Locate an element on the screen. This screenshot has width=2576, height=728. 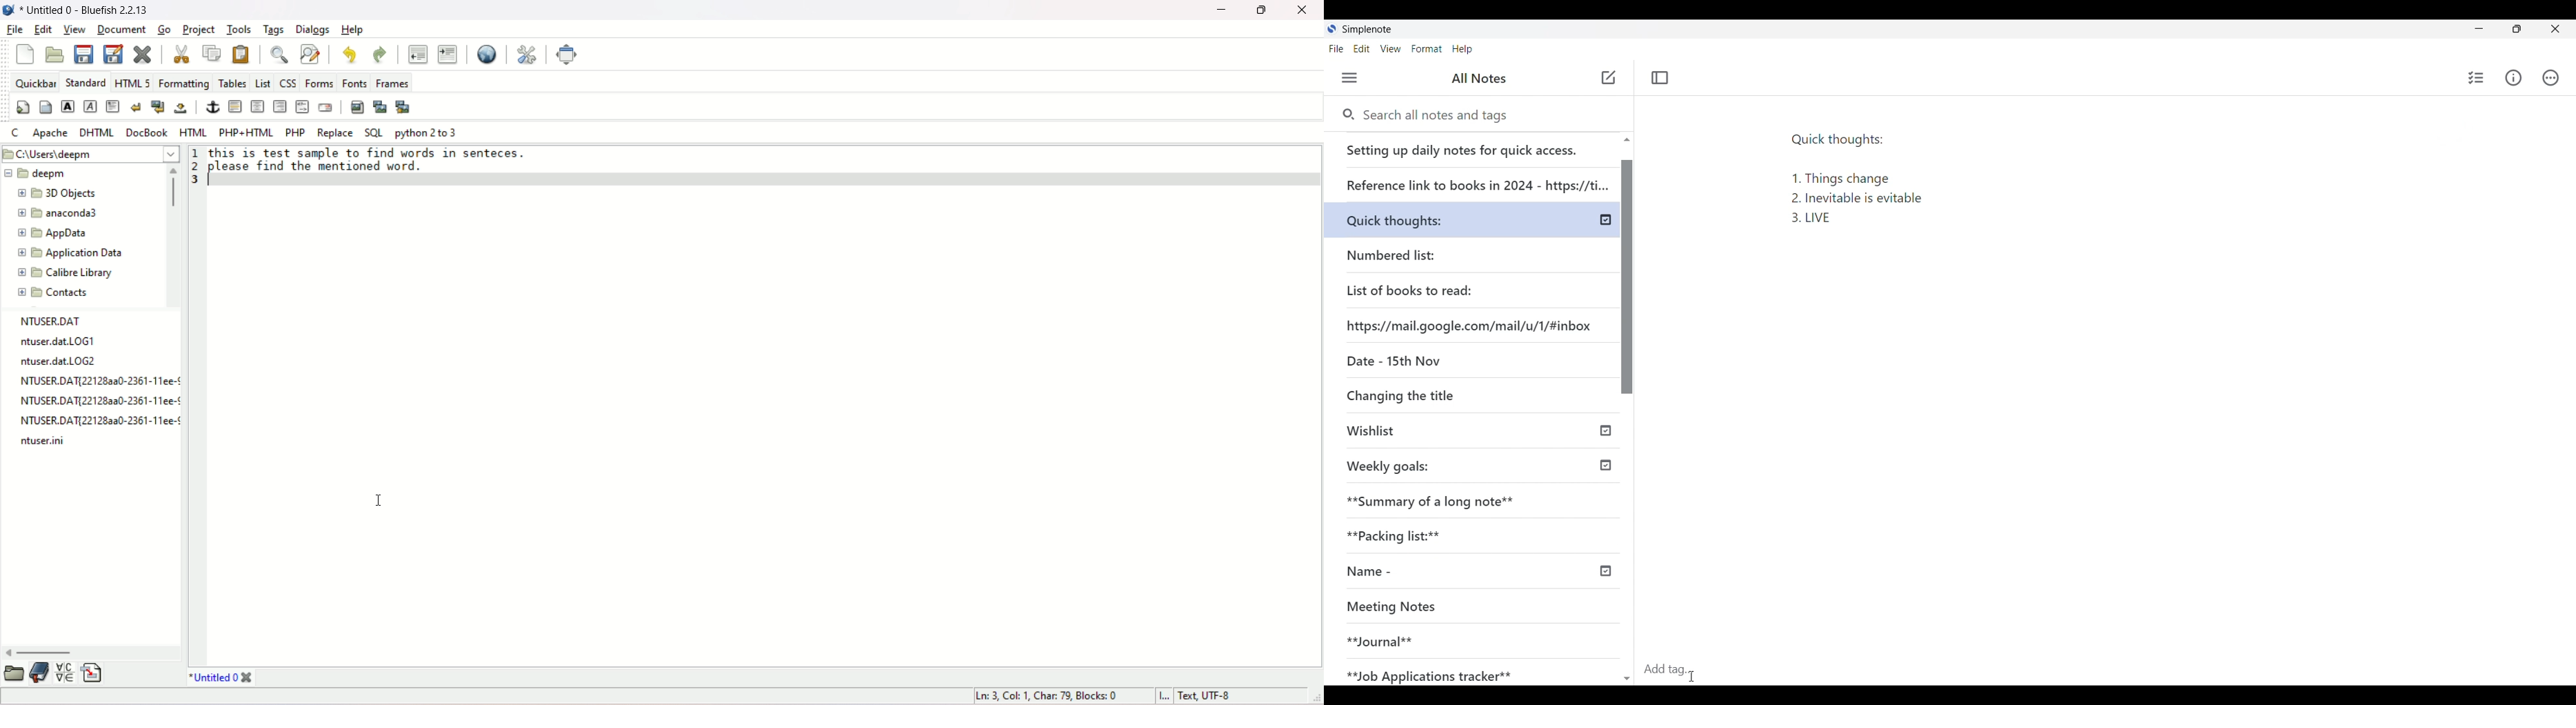
Software note is located at coordinates (1369, 29).